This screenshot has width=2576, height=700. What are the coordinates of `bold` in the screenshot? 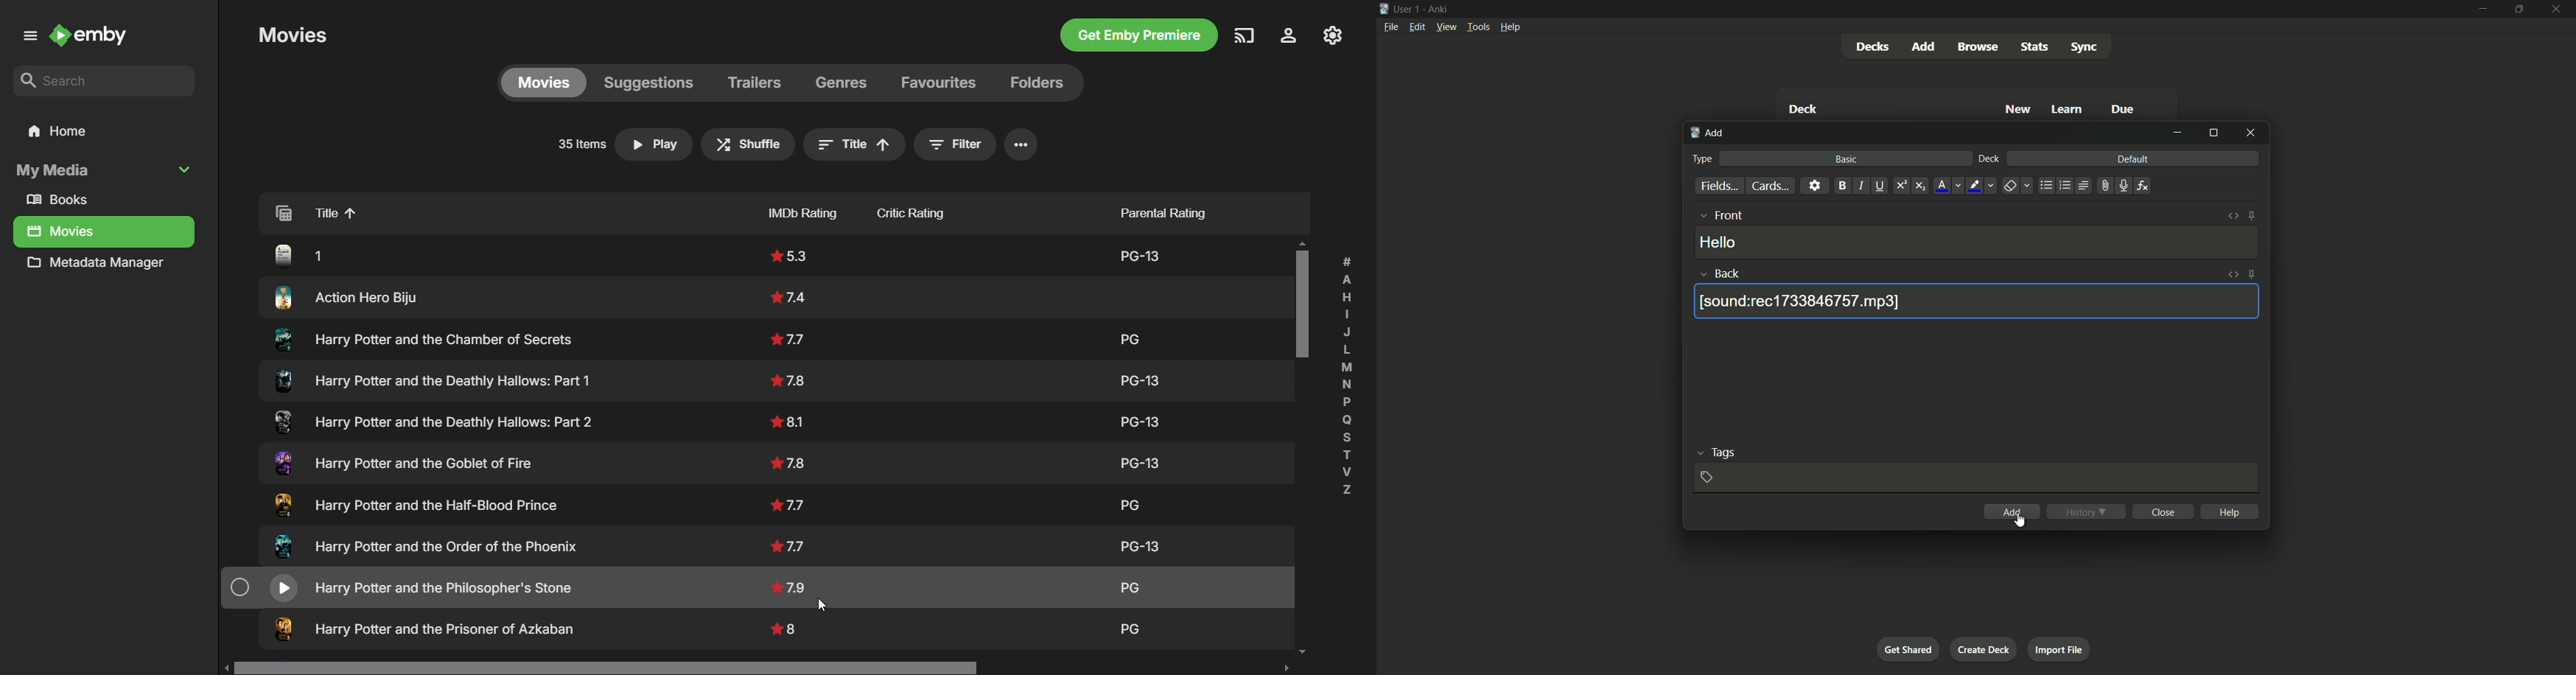 It's located at (1841, 185).